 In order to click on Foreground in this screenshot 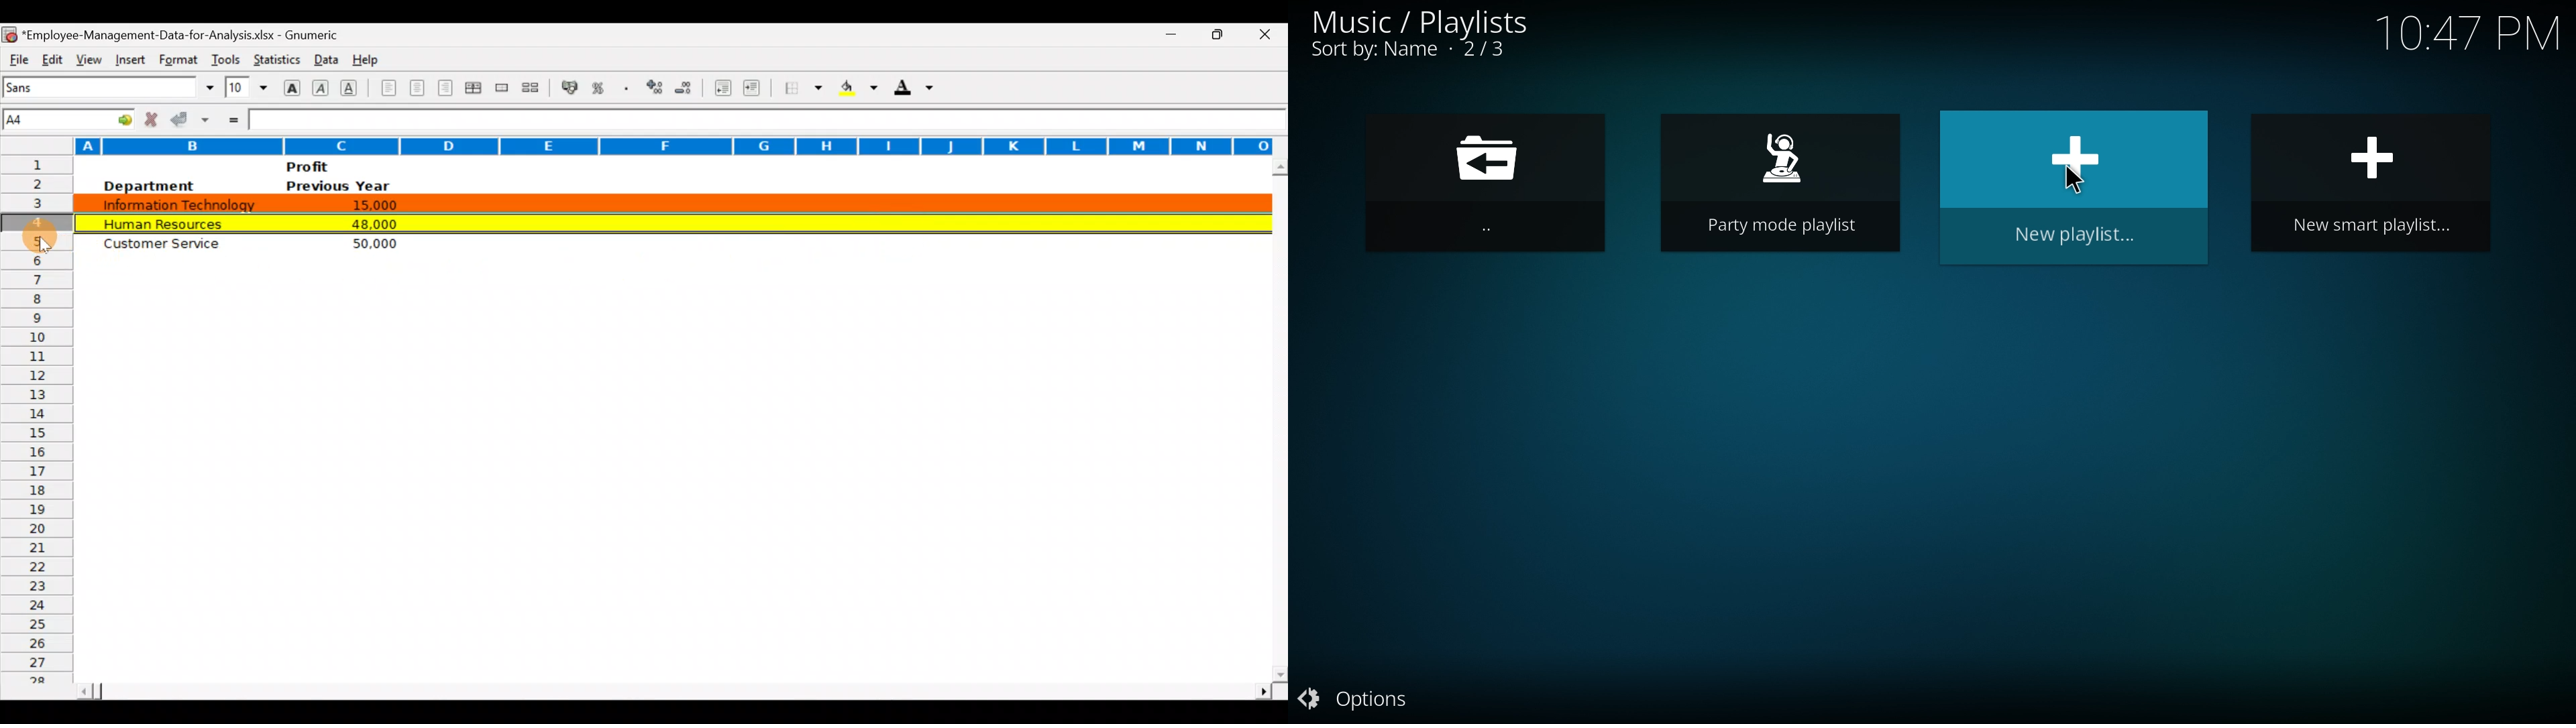, I will do `click(918, 92)`.